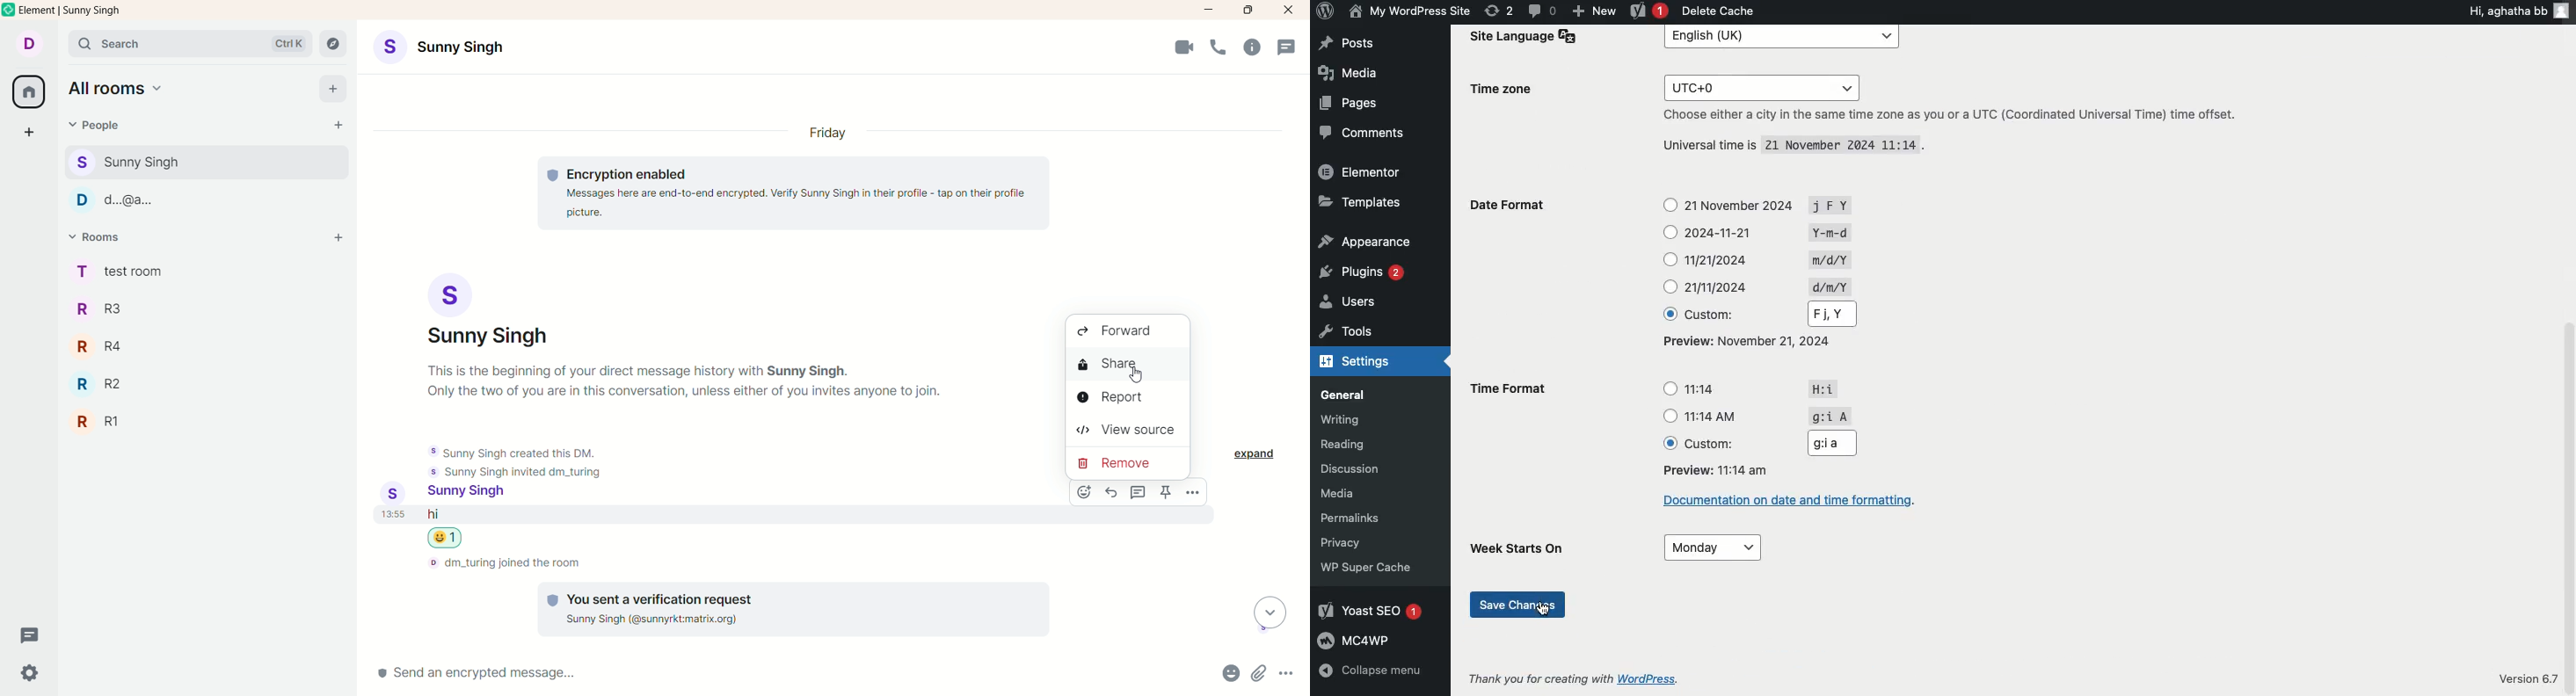 This screenshot has width=2576, height=700. I want to click on g:i a, so click(1830, 441).